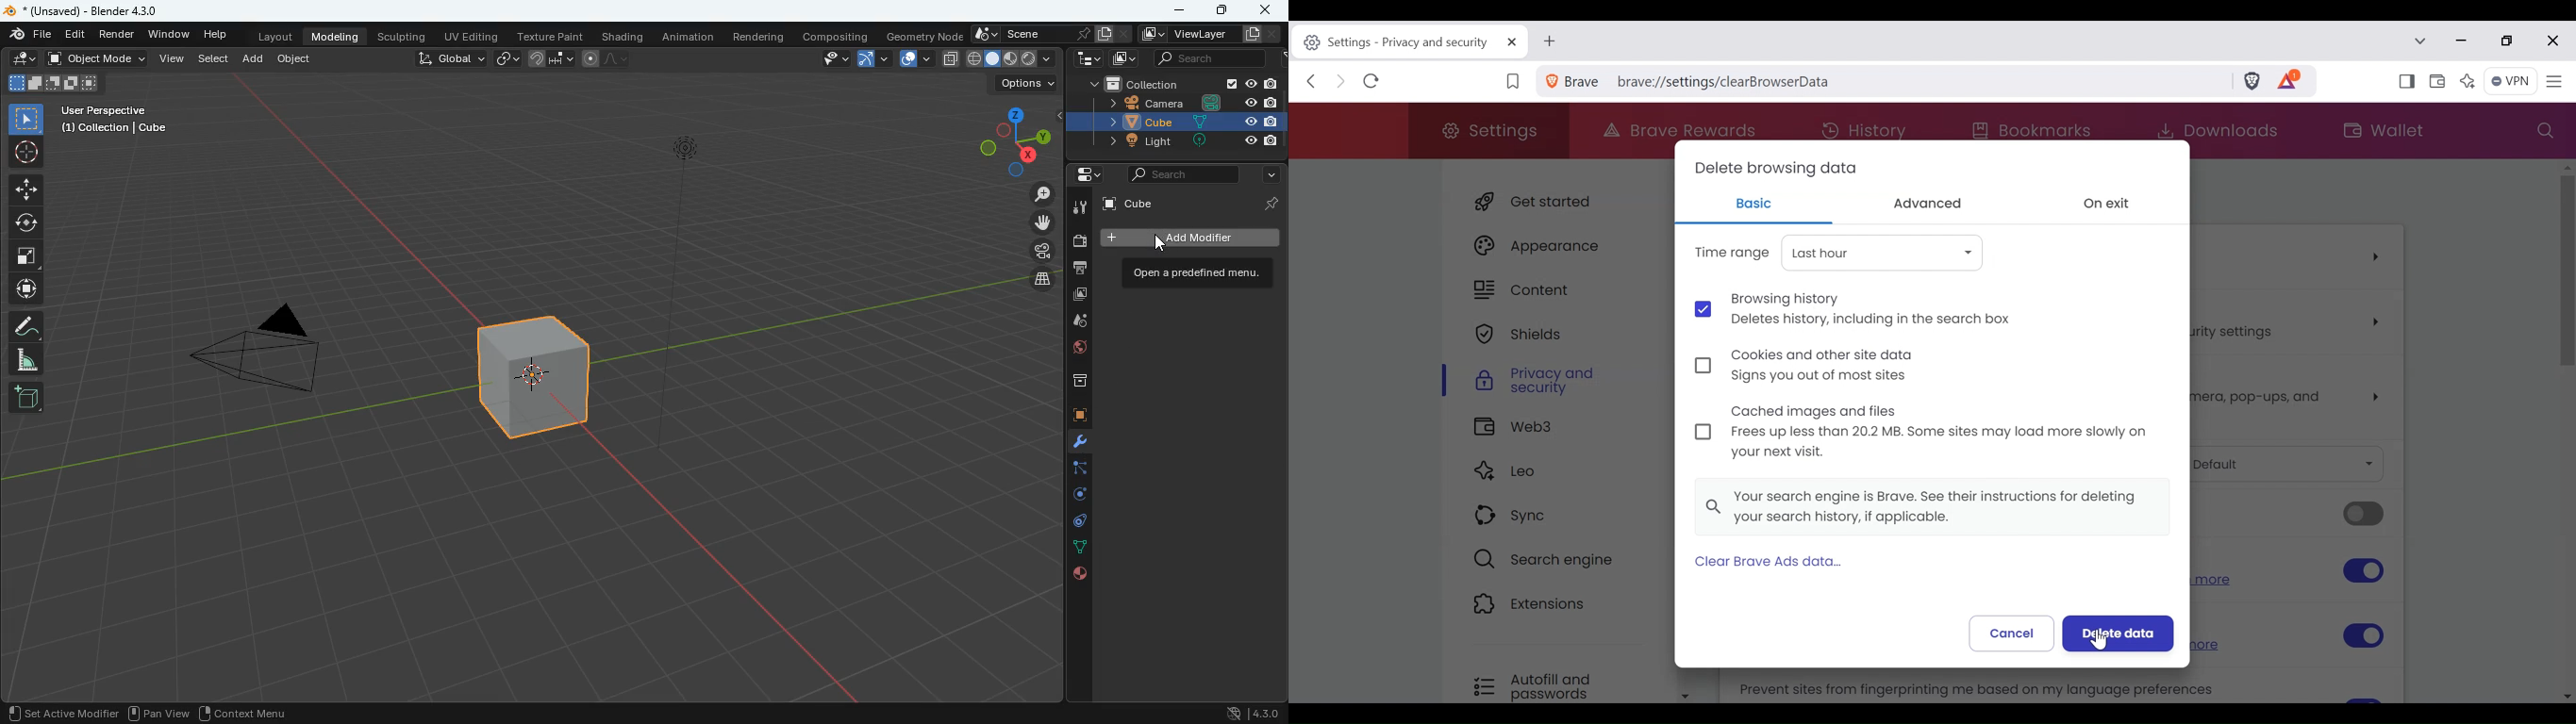  I want to click on Sync, so click(1553, 518).